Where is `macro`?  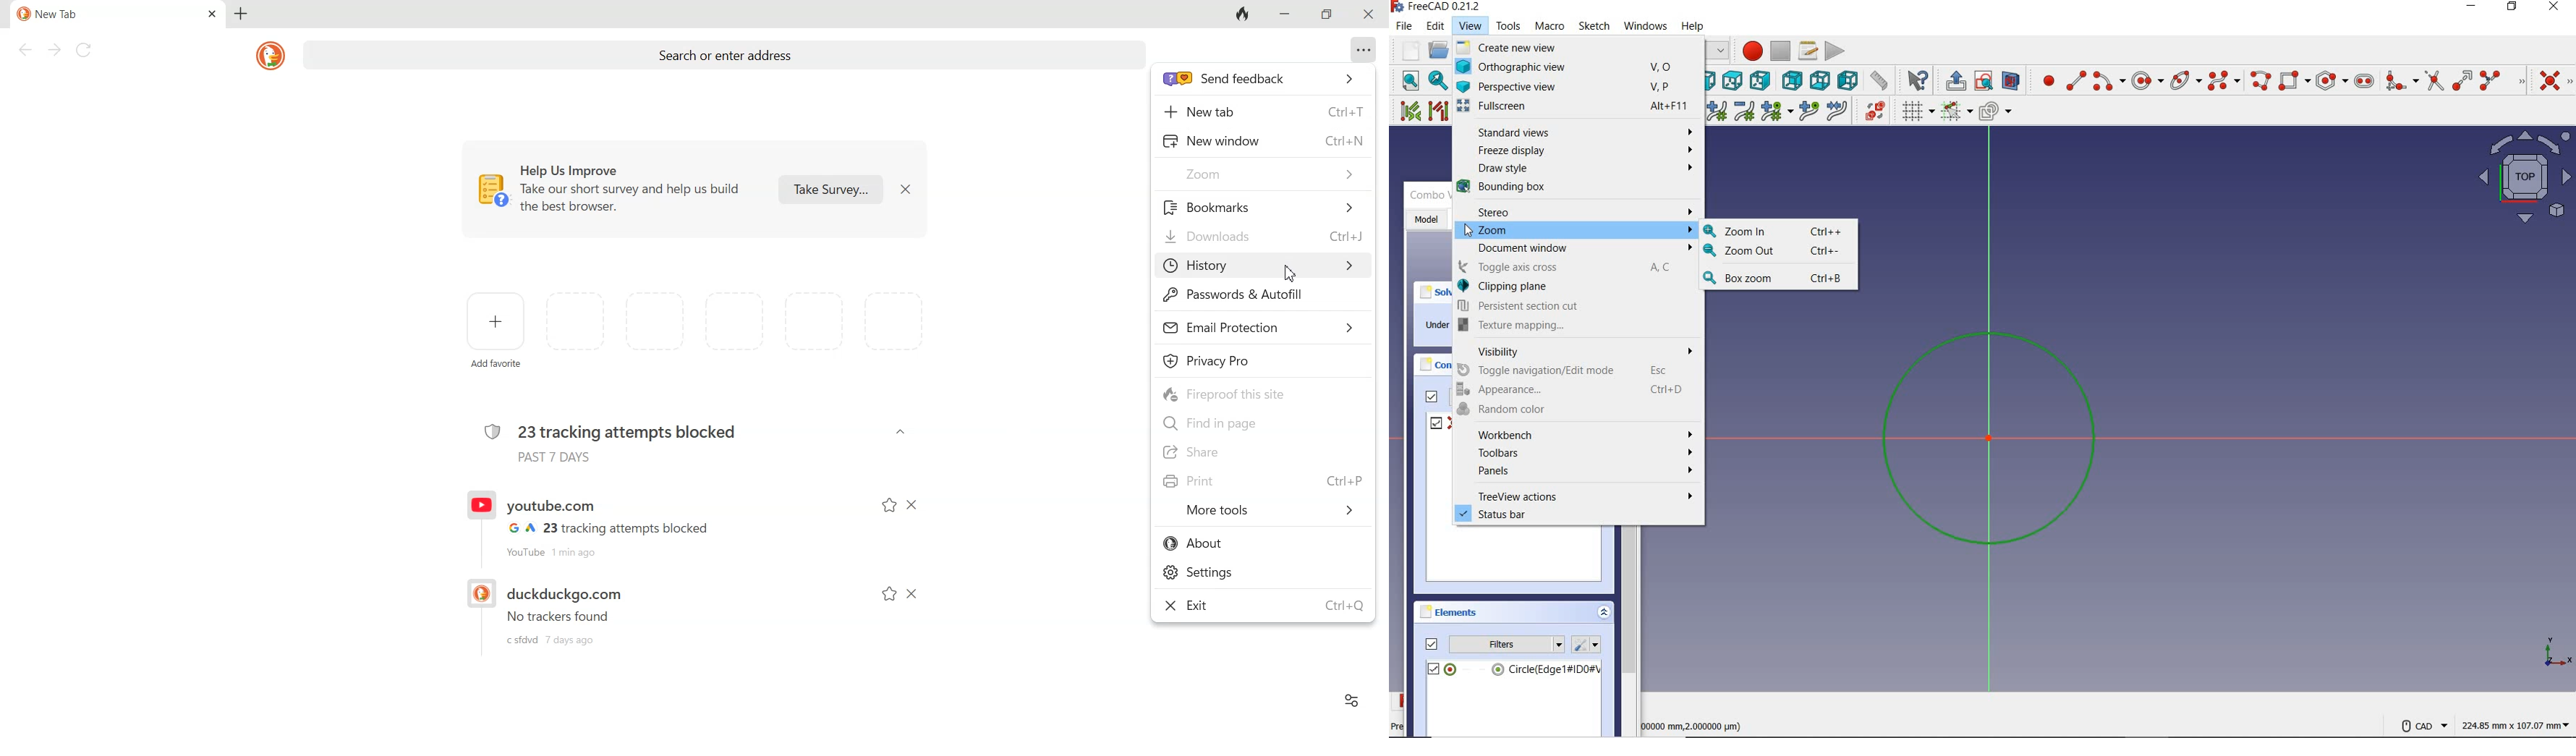
macro is located at coordinates (1549, 26).